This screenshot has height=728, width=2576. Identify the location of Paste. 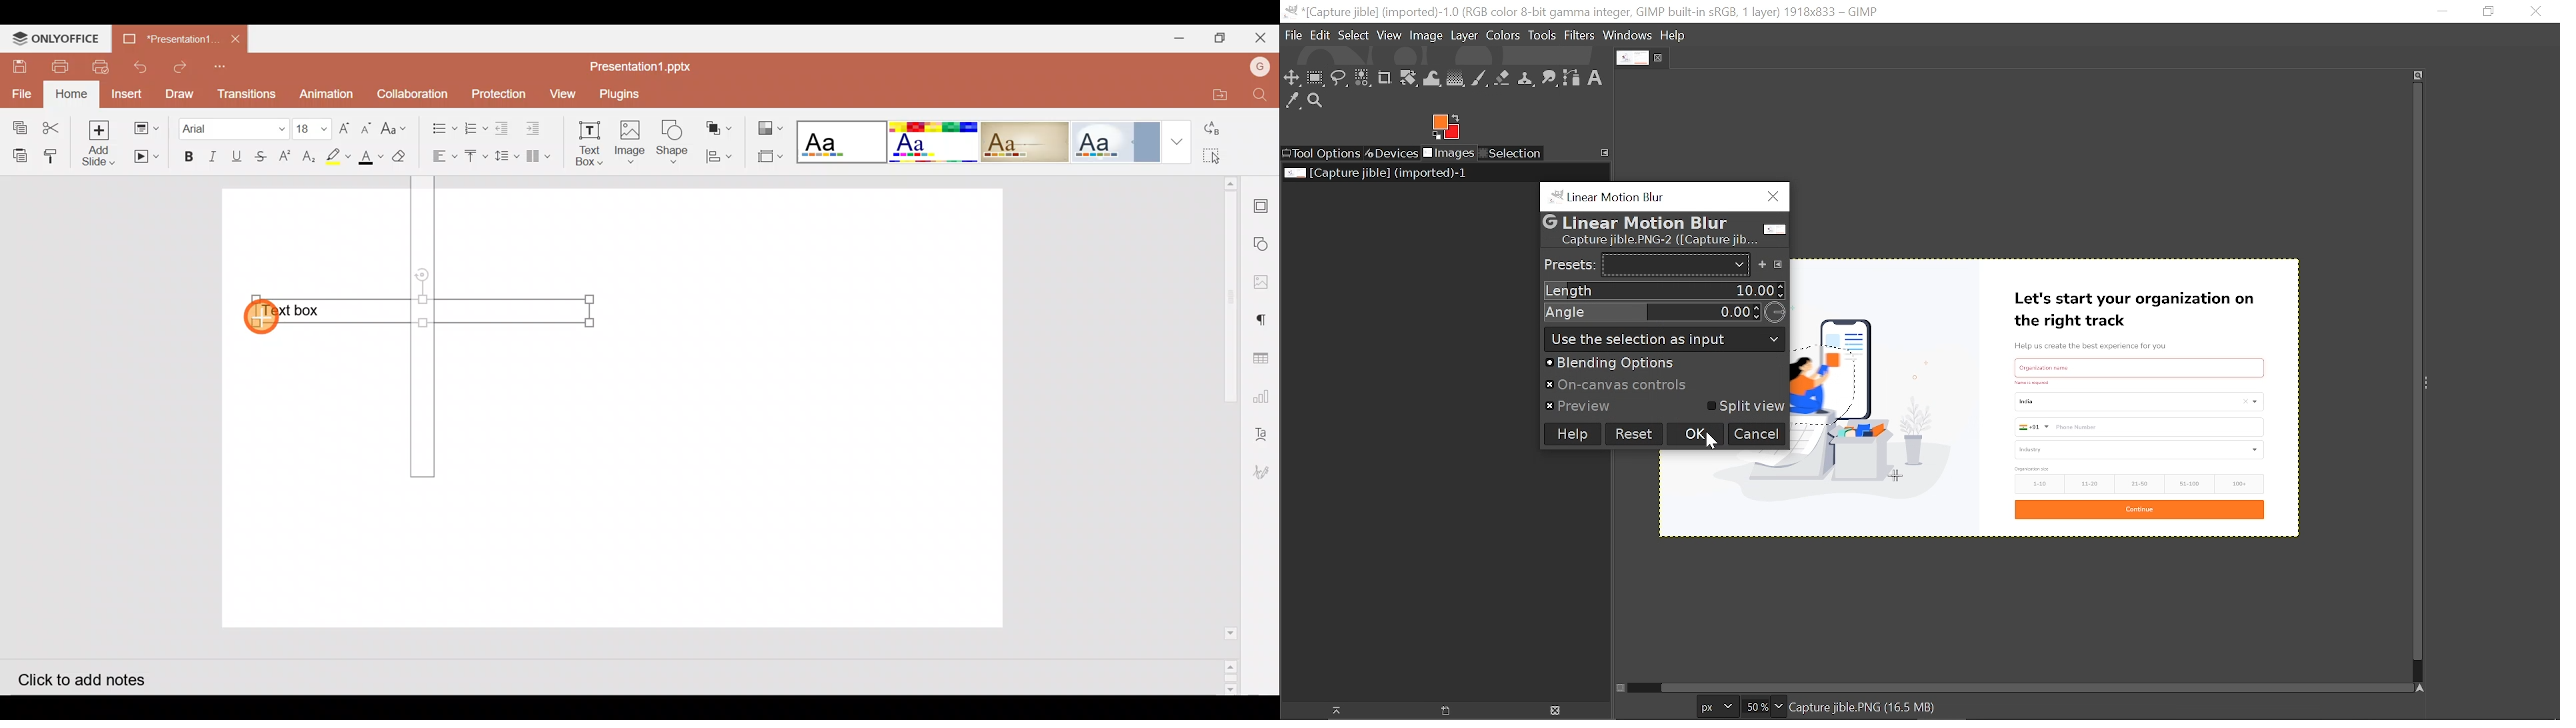
(17, 154).